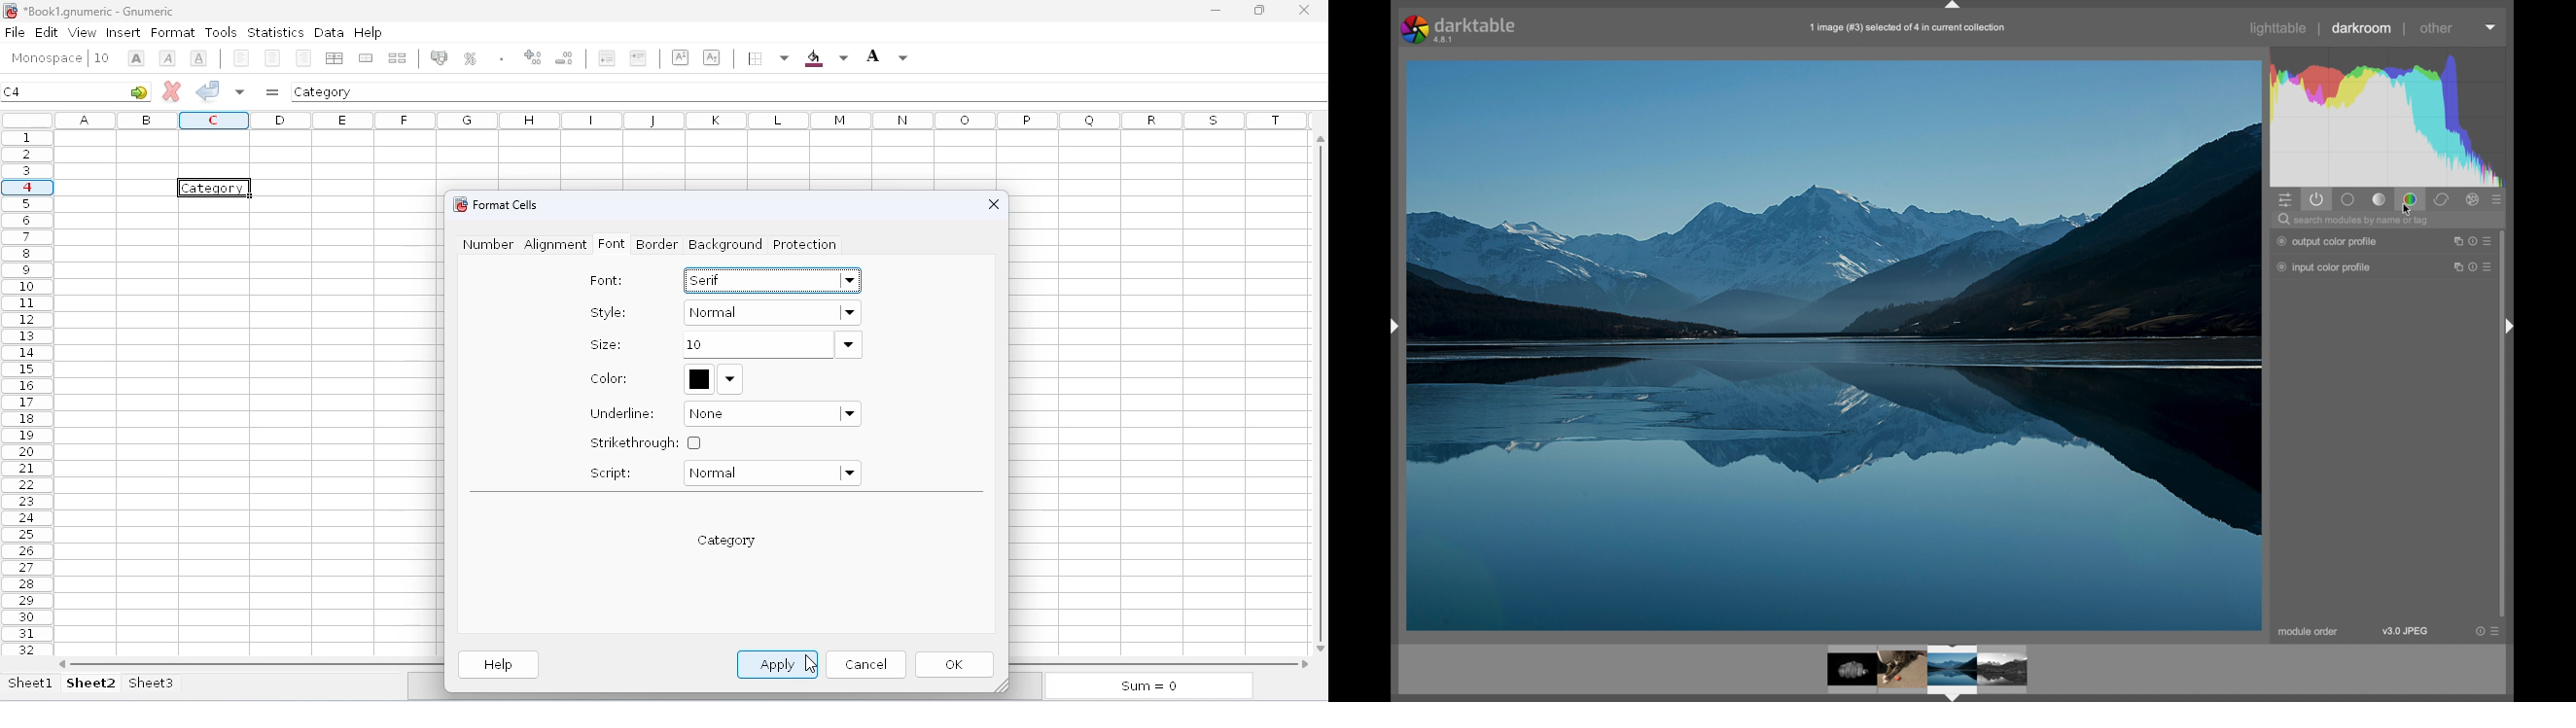  What do you see at coordinates (623, 413) in the screenshot?
I see `underline:` at bounding box center [623, 413].